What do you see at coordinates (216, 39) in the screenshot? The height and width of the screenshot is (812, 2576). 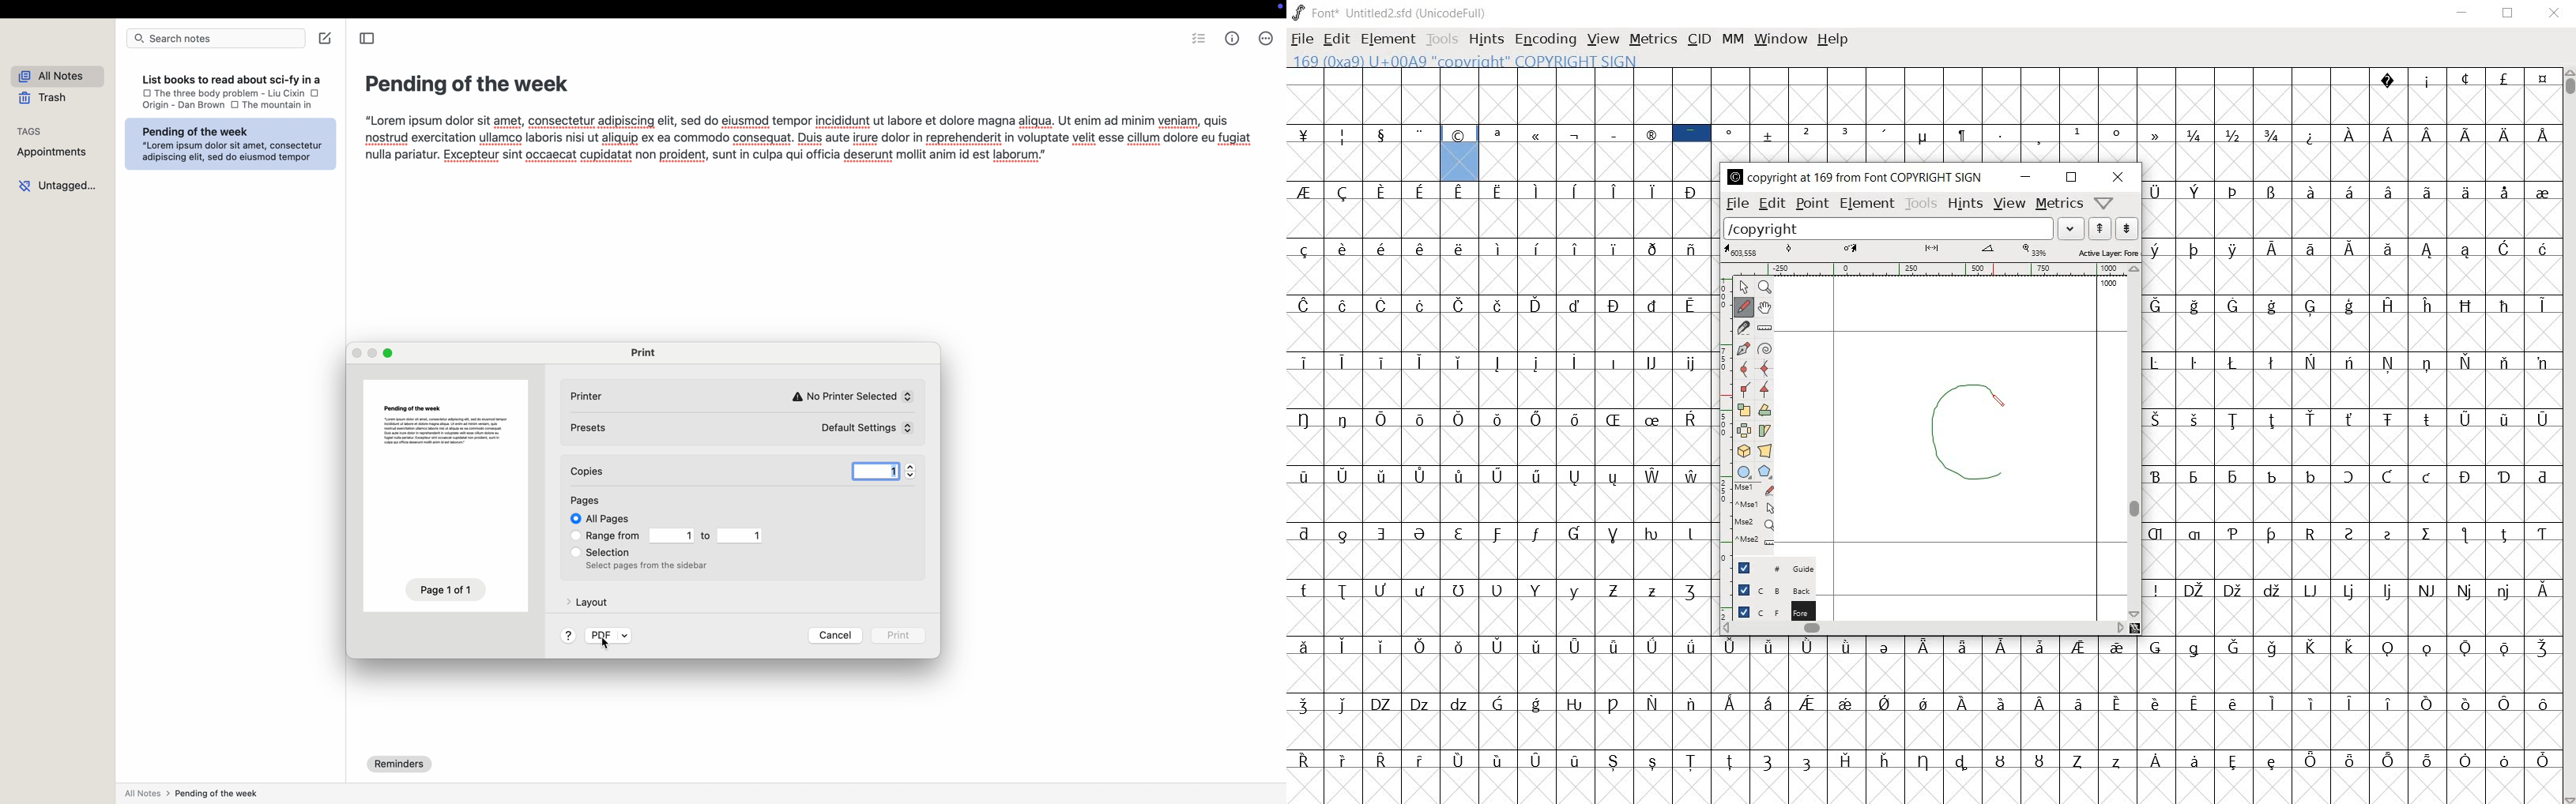 I see `search bar` at bounding box center [216, 39].